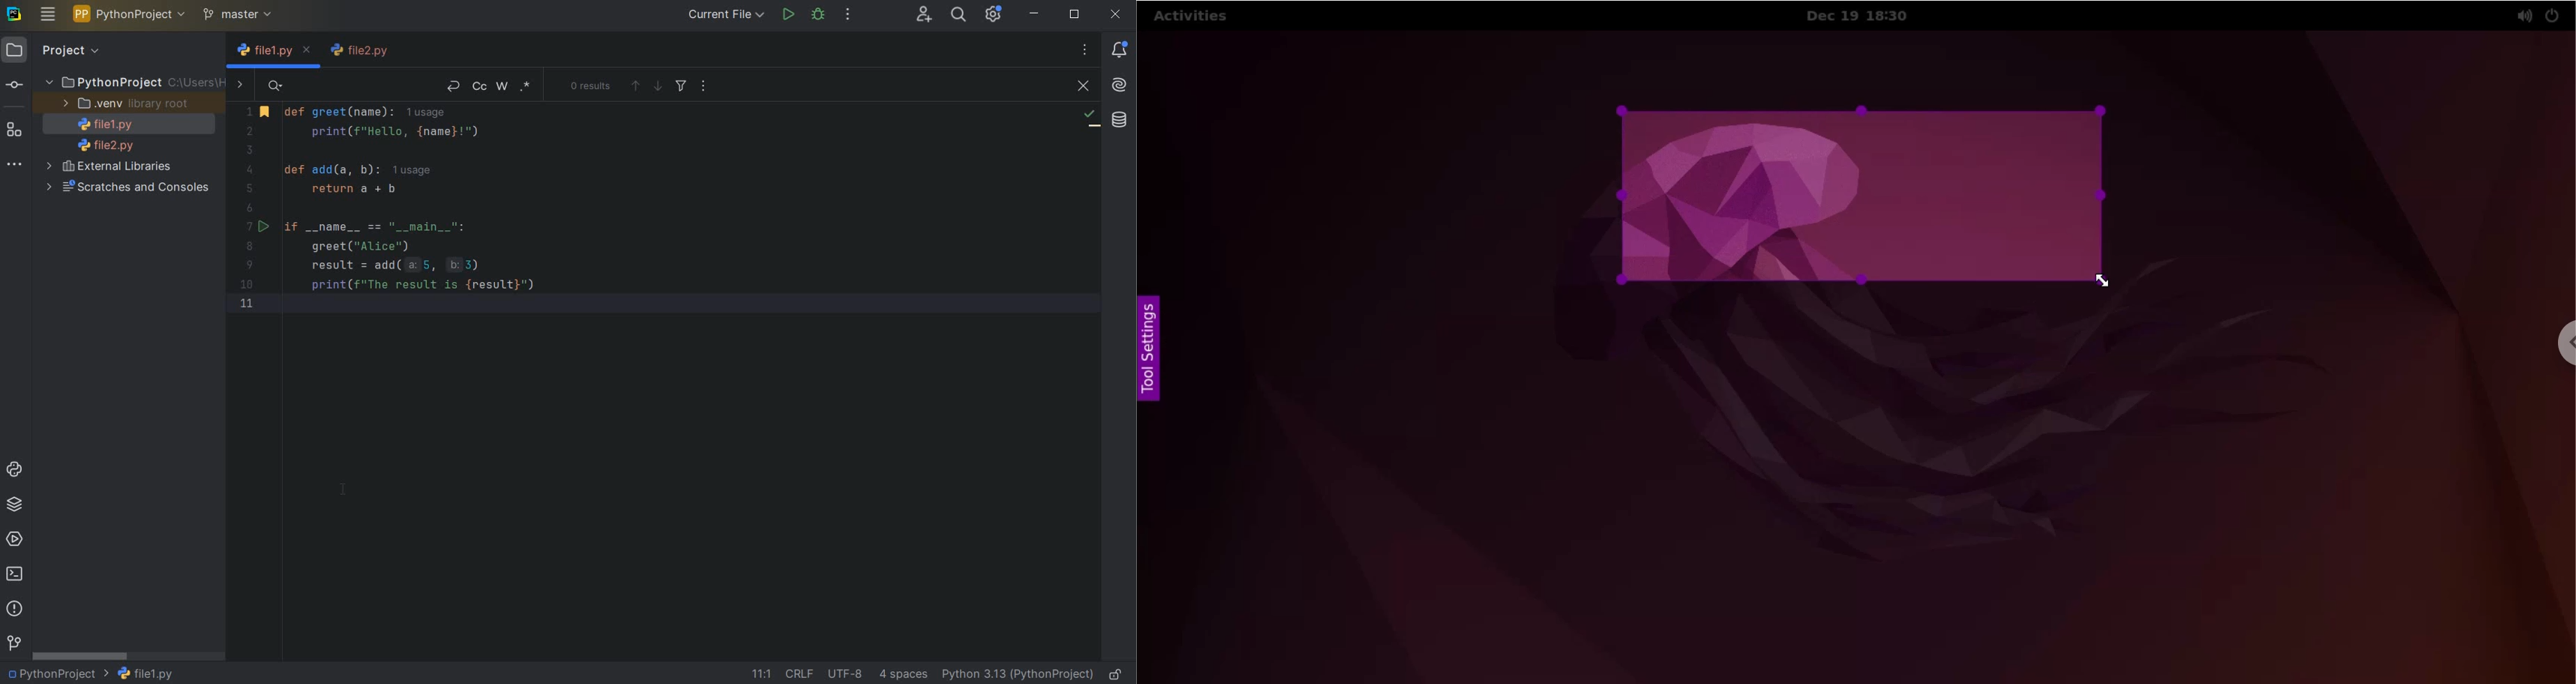 The image size is (2576, 700). I want to click on PYTHON PACKAGES, so click(18, 505).